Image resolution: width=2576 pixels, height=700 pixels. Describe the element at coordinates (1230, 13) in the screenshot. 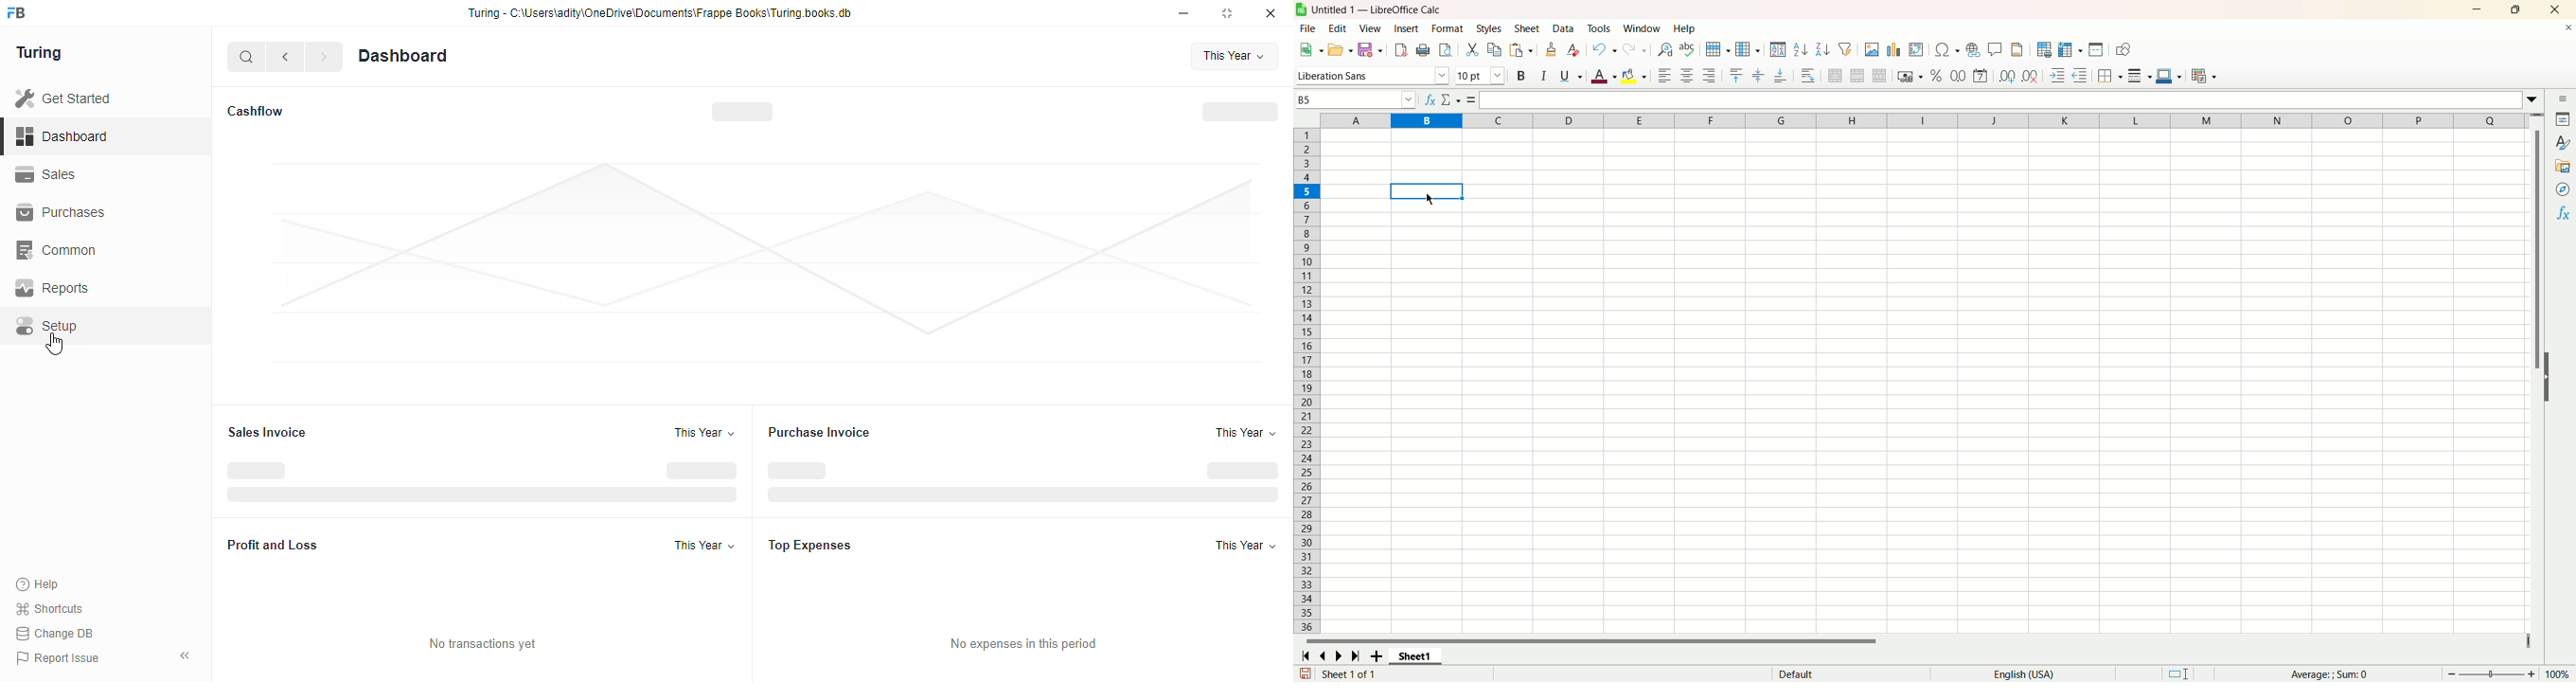

I see `maximise` at that location.